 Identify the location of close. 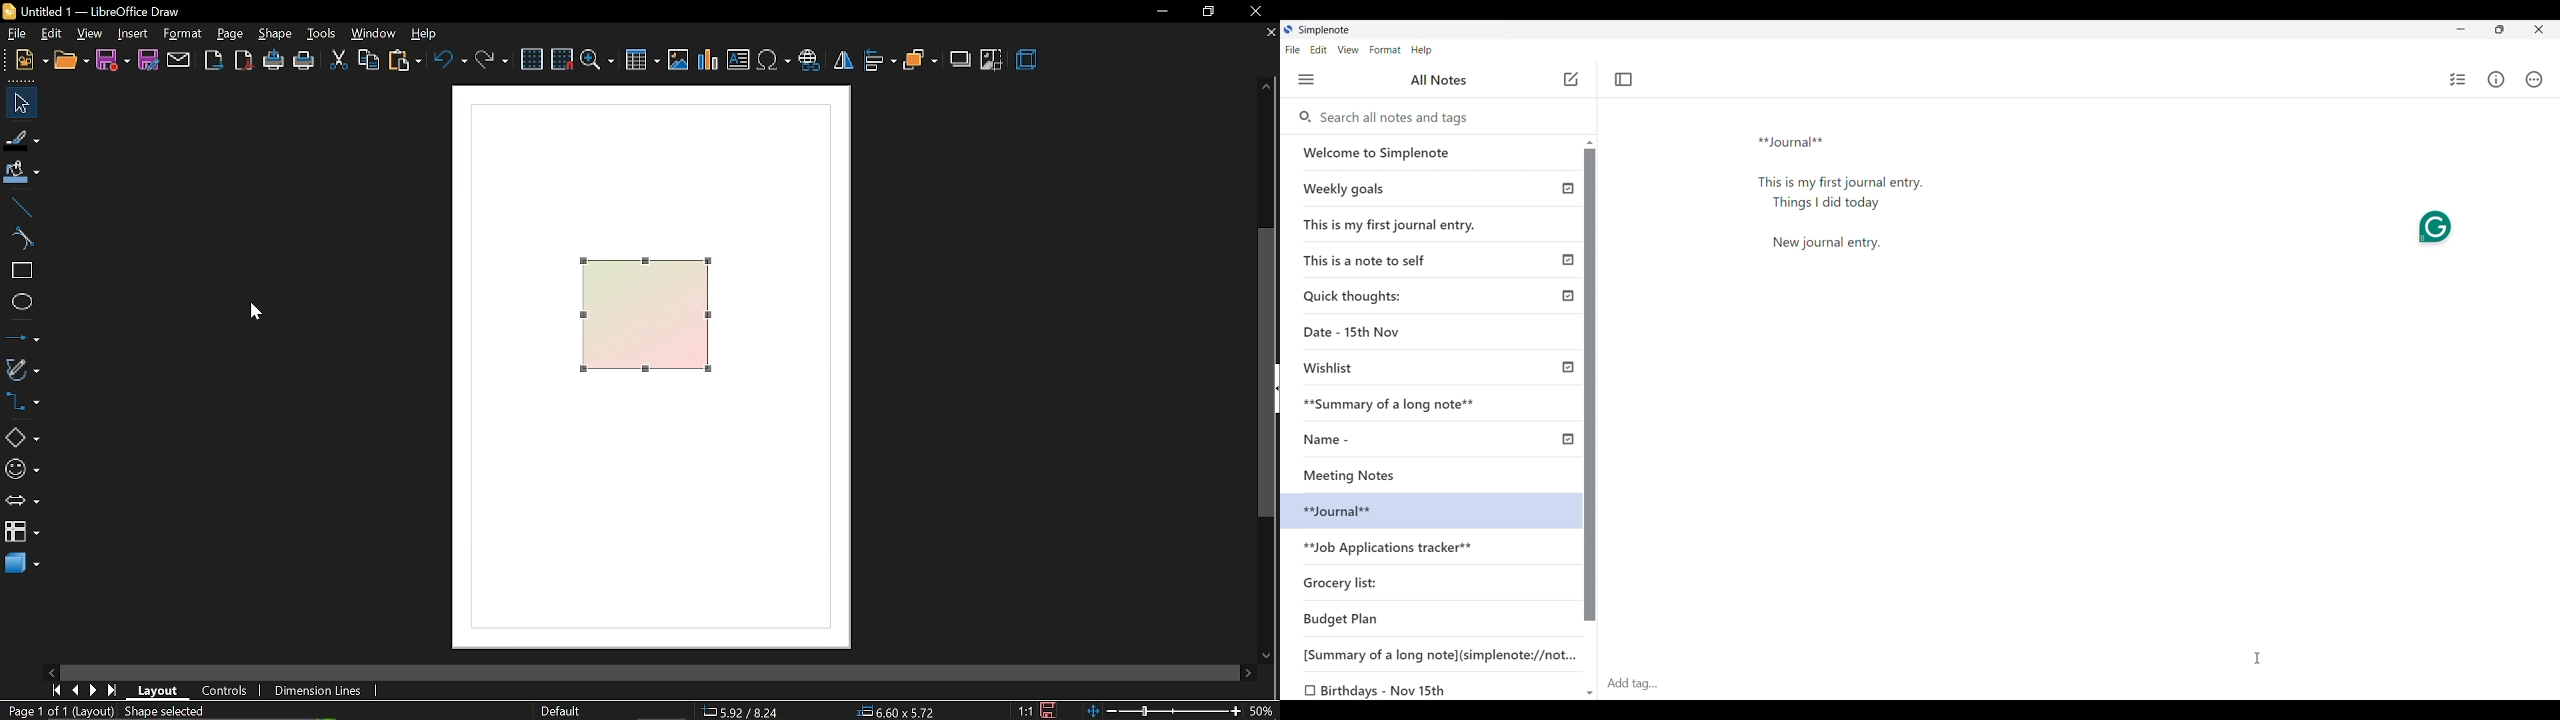
(1260, 11).